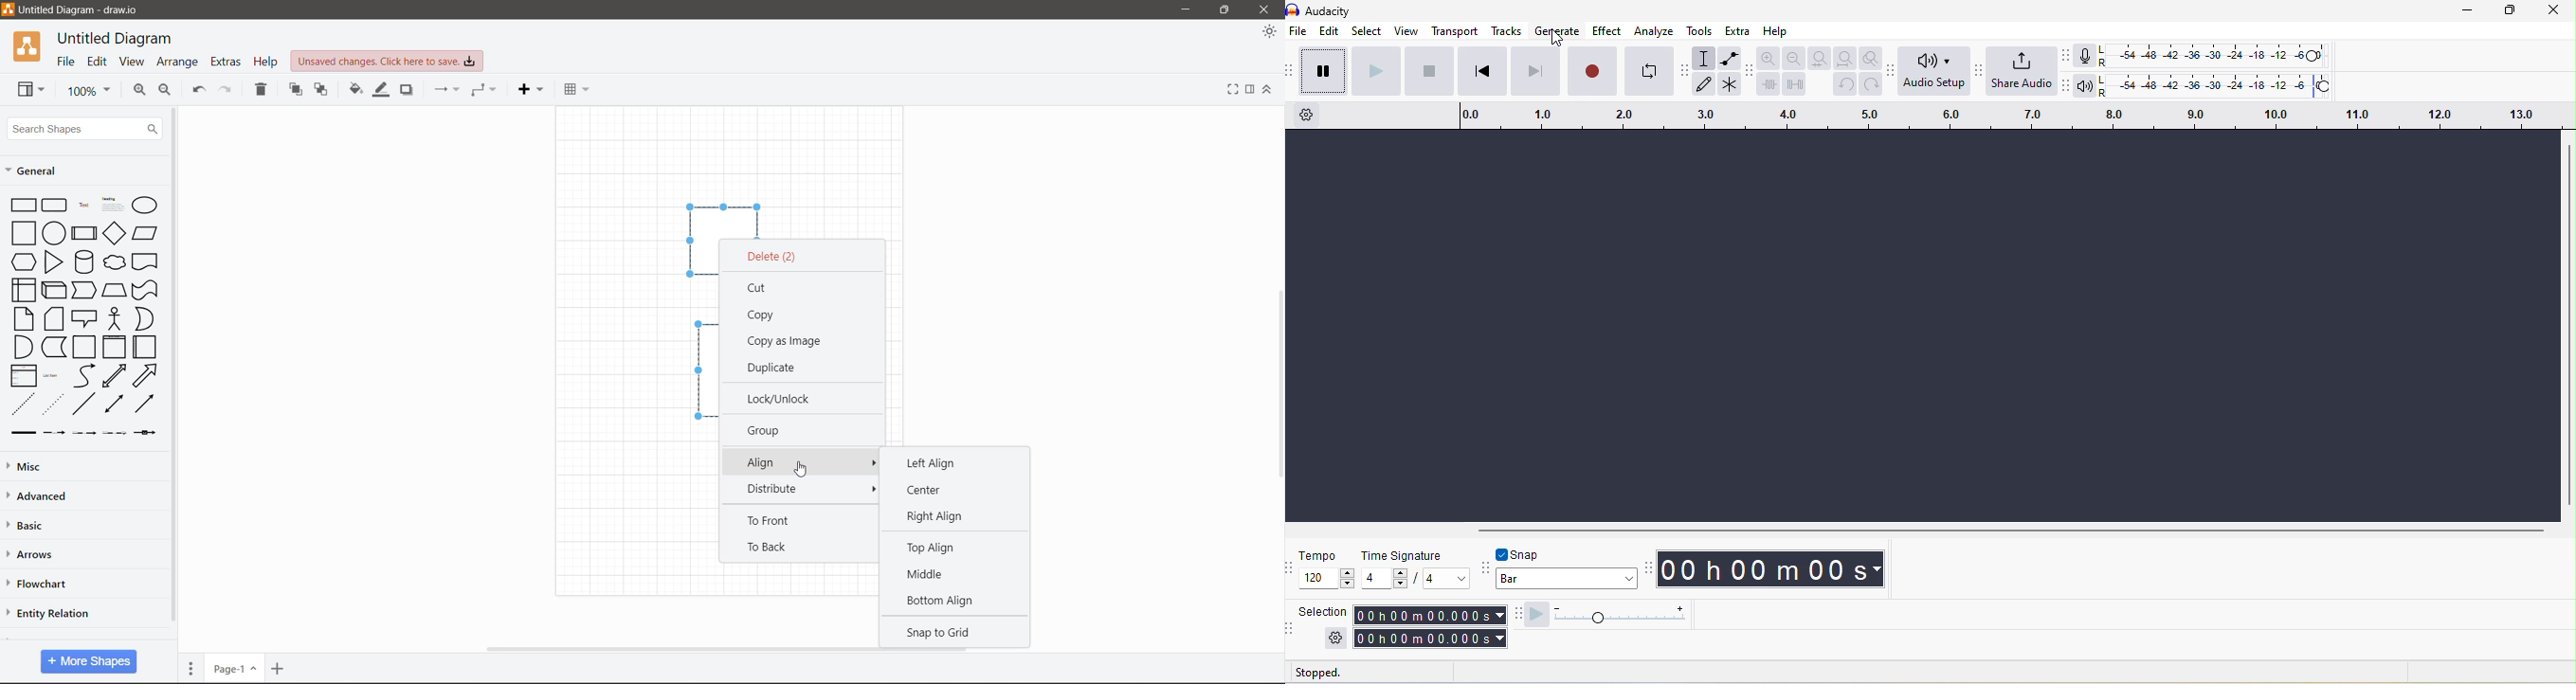 The height and width of the screenshot is (700, 2576). What do you see at coordinates (1348, 9) in the screenshot?
I see `title` at bounding box center [1348, 9].